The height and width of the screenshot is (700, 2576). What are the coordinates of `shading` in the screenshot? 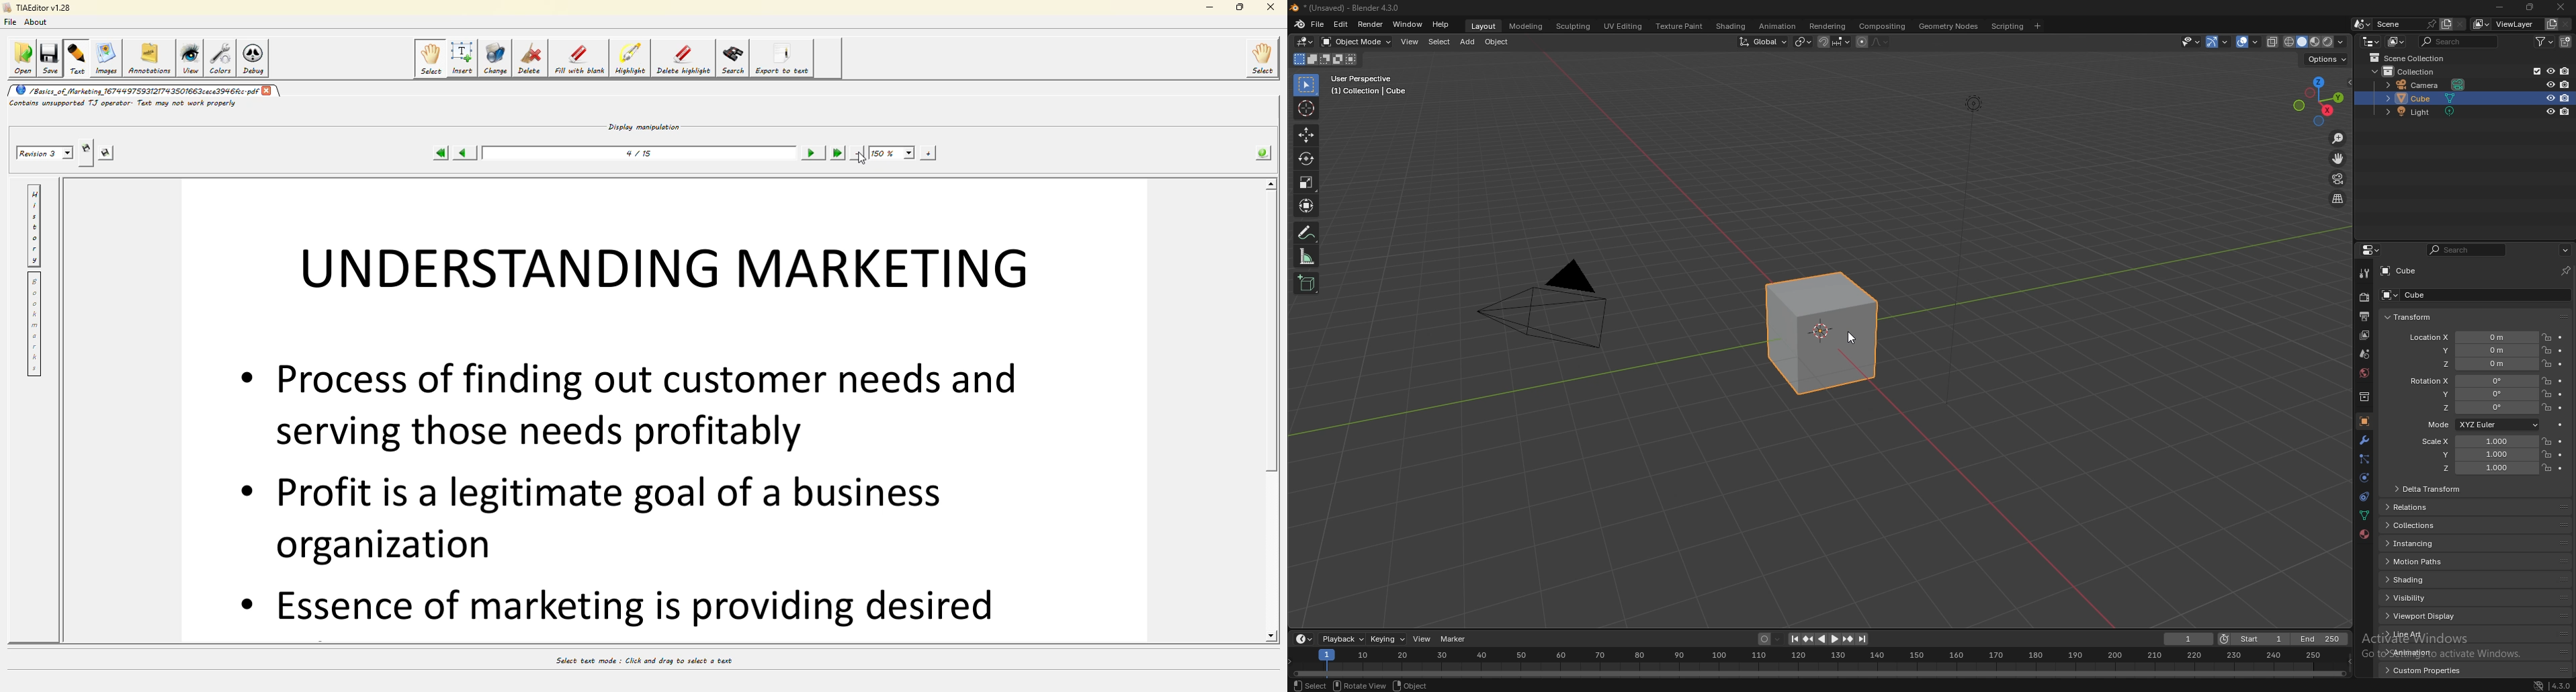 It's located at (2436, 578).